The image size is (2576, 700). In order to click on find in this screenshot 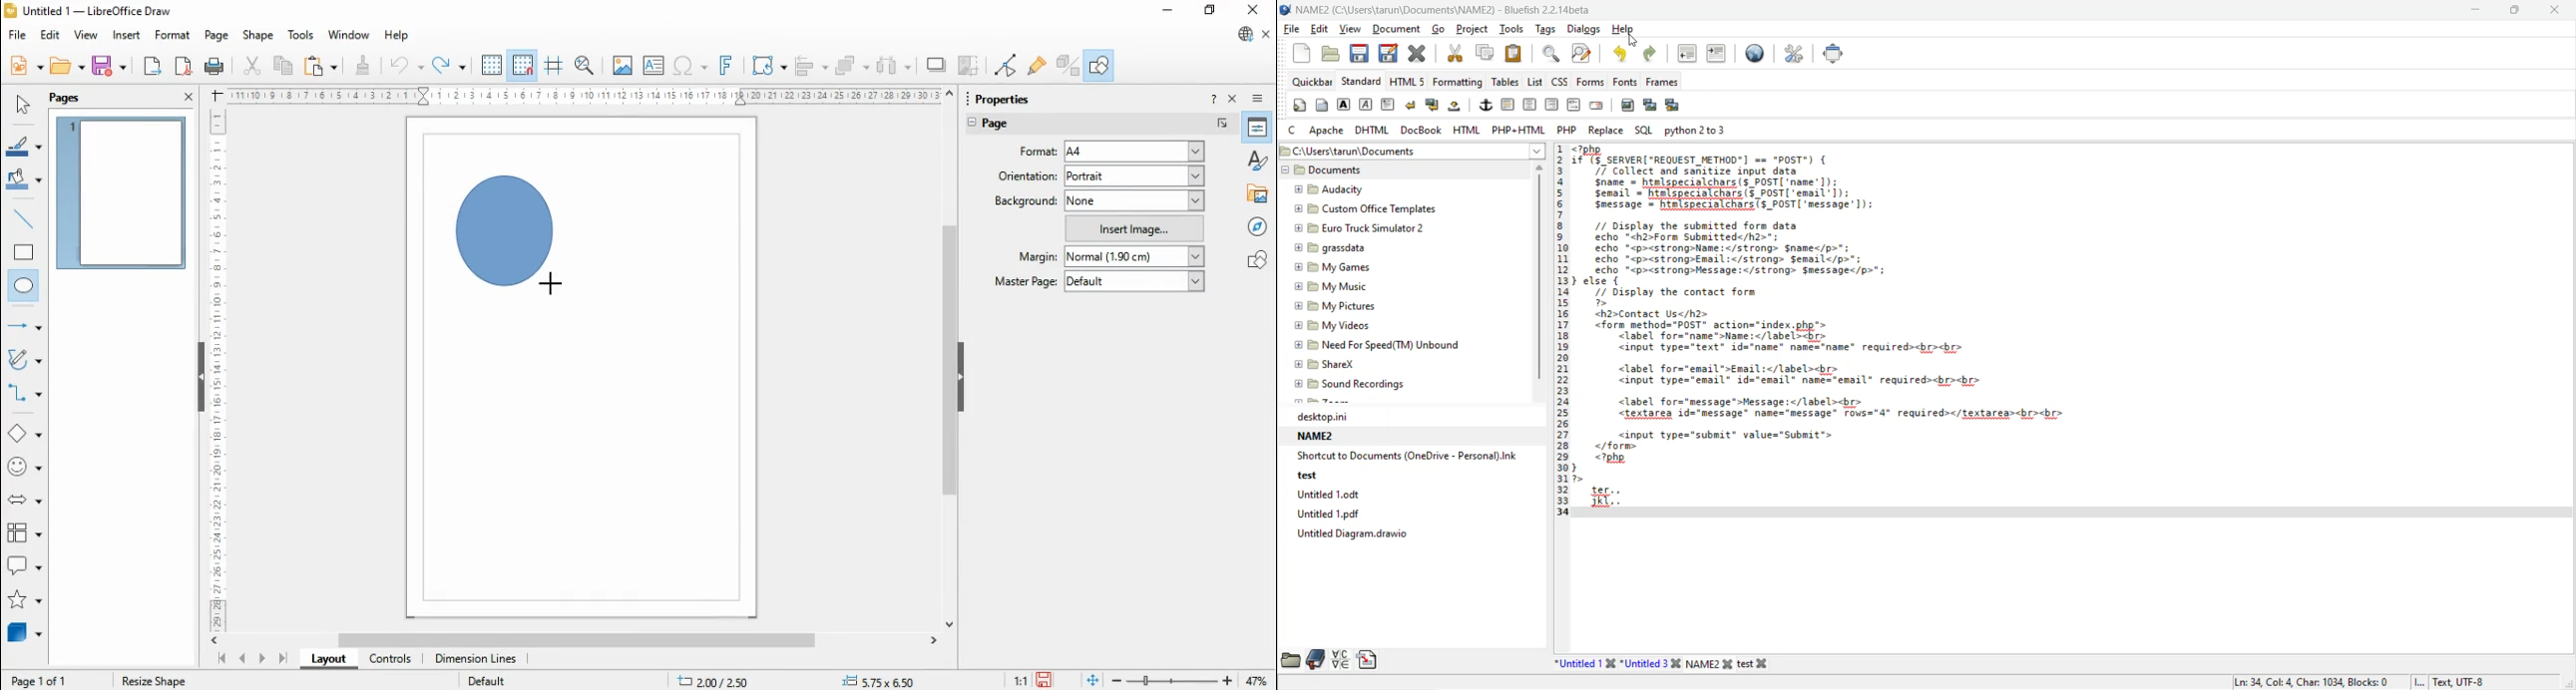, I will do `click(1552, 55)`.